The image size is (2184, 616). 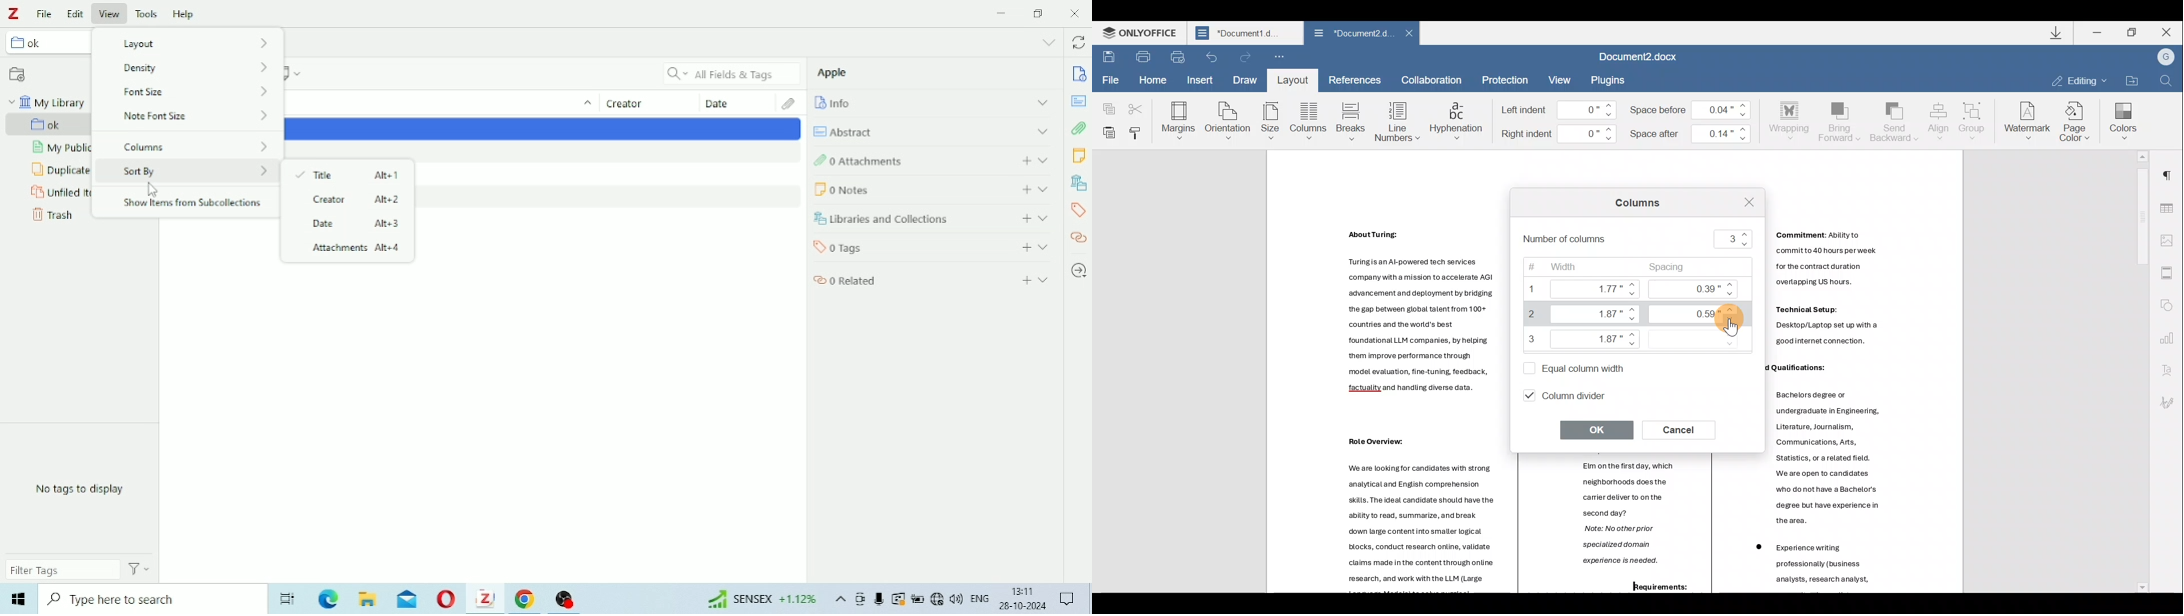 I want to click on Apple., so click(x=839, y=75).